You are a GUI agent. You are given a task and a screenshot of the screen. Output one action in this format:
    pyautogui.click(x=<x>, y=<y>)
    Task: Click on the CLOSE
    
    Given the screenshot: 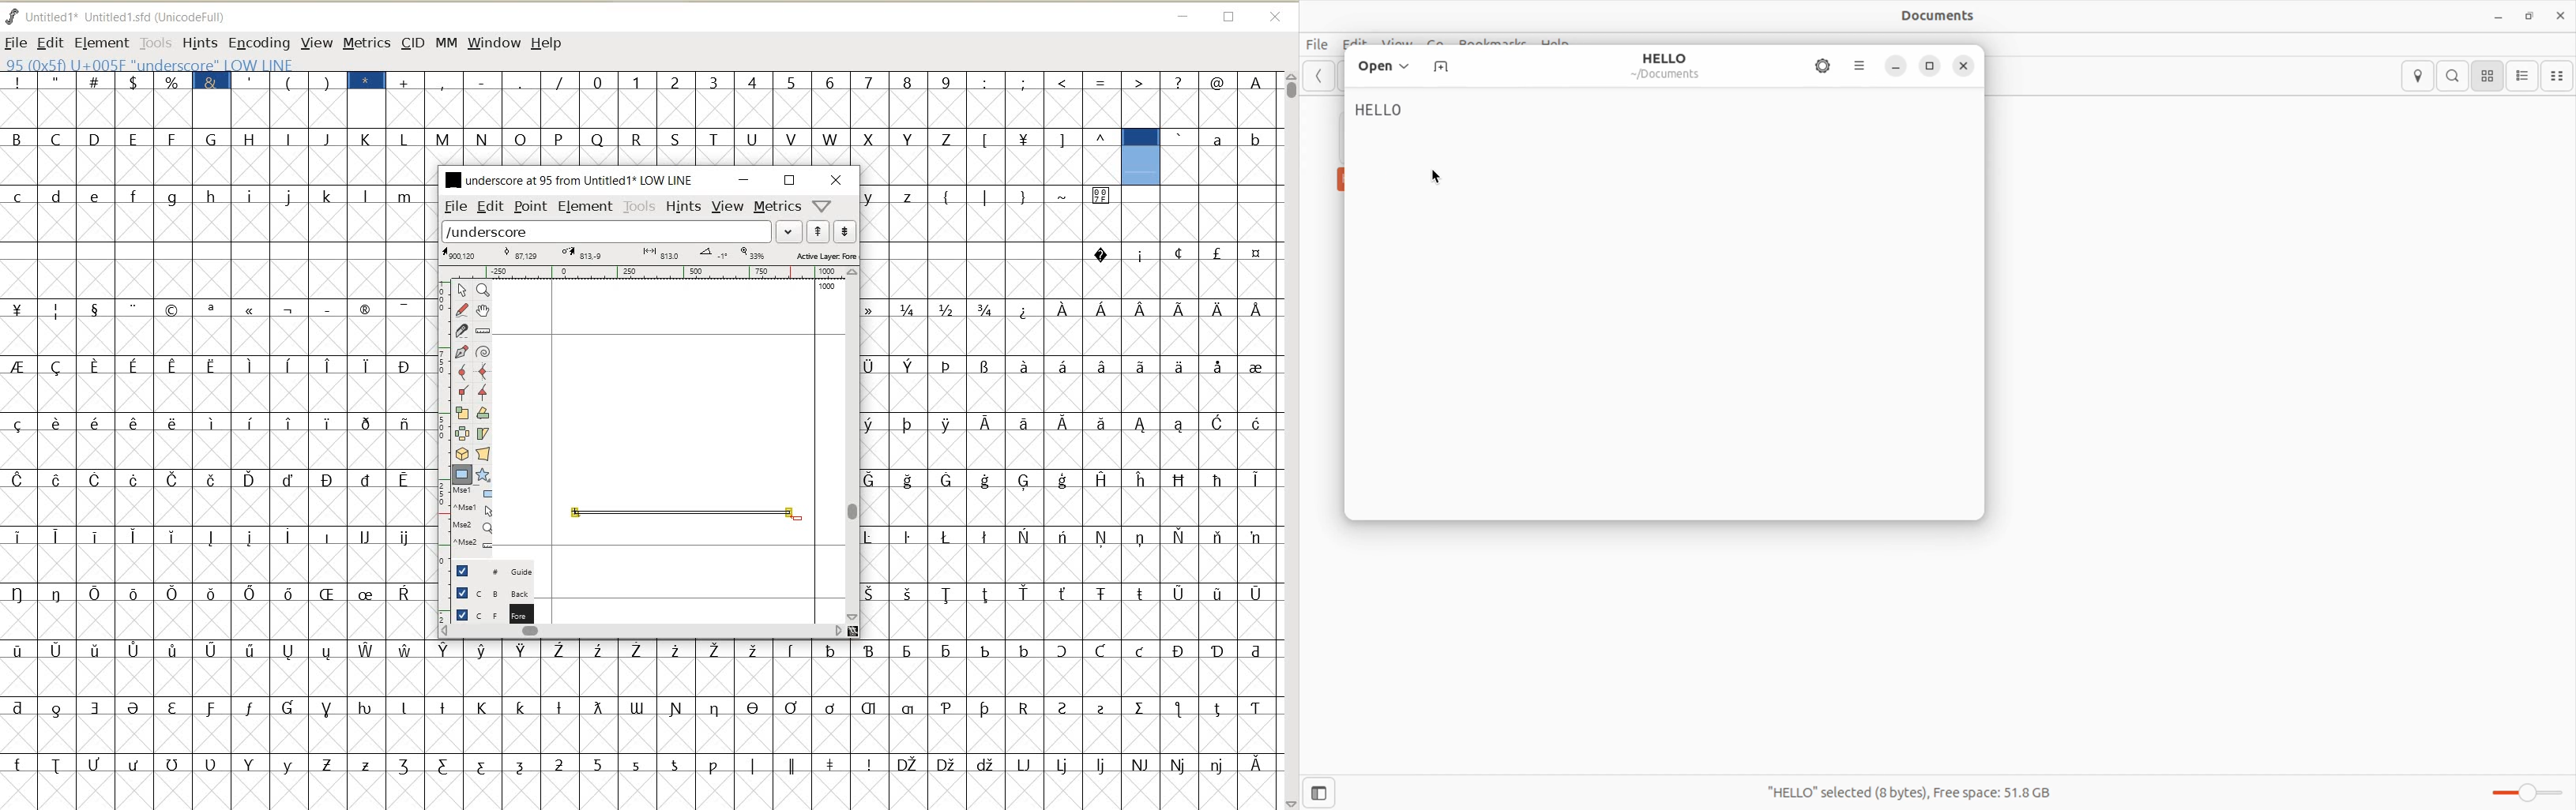 What is the action you would take?
    pyautogui.click(x=837, y=180)
    